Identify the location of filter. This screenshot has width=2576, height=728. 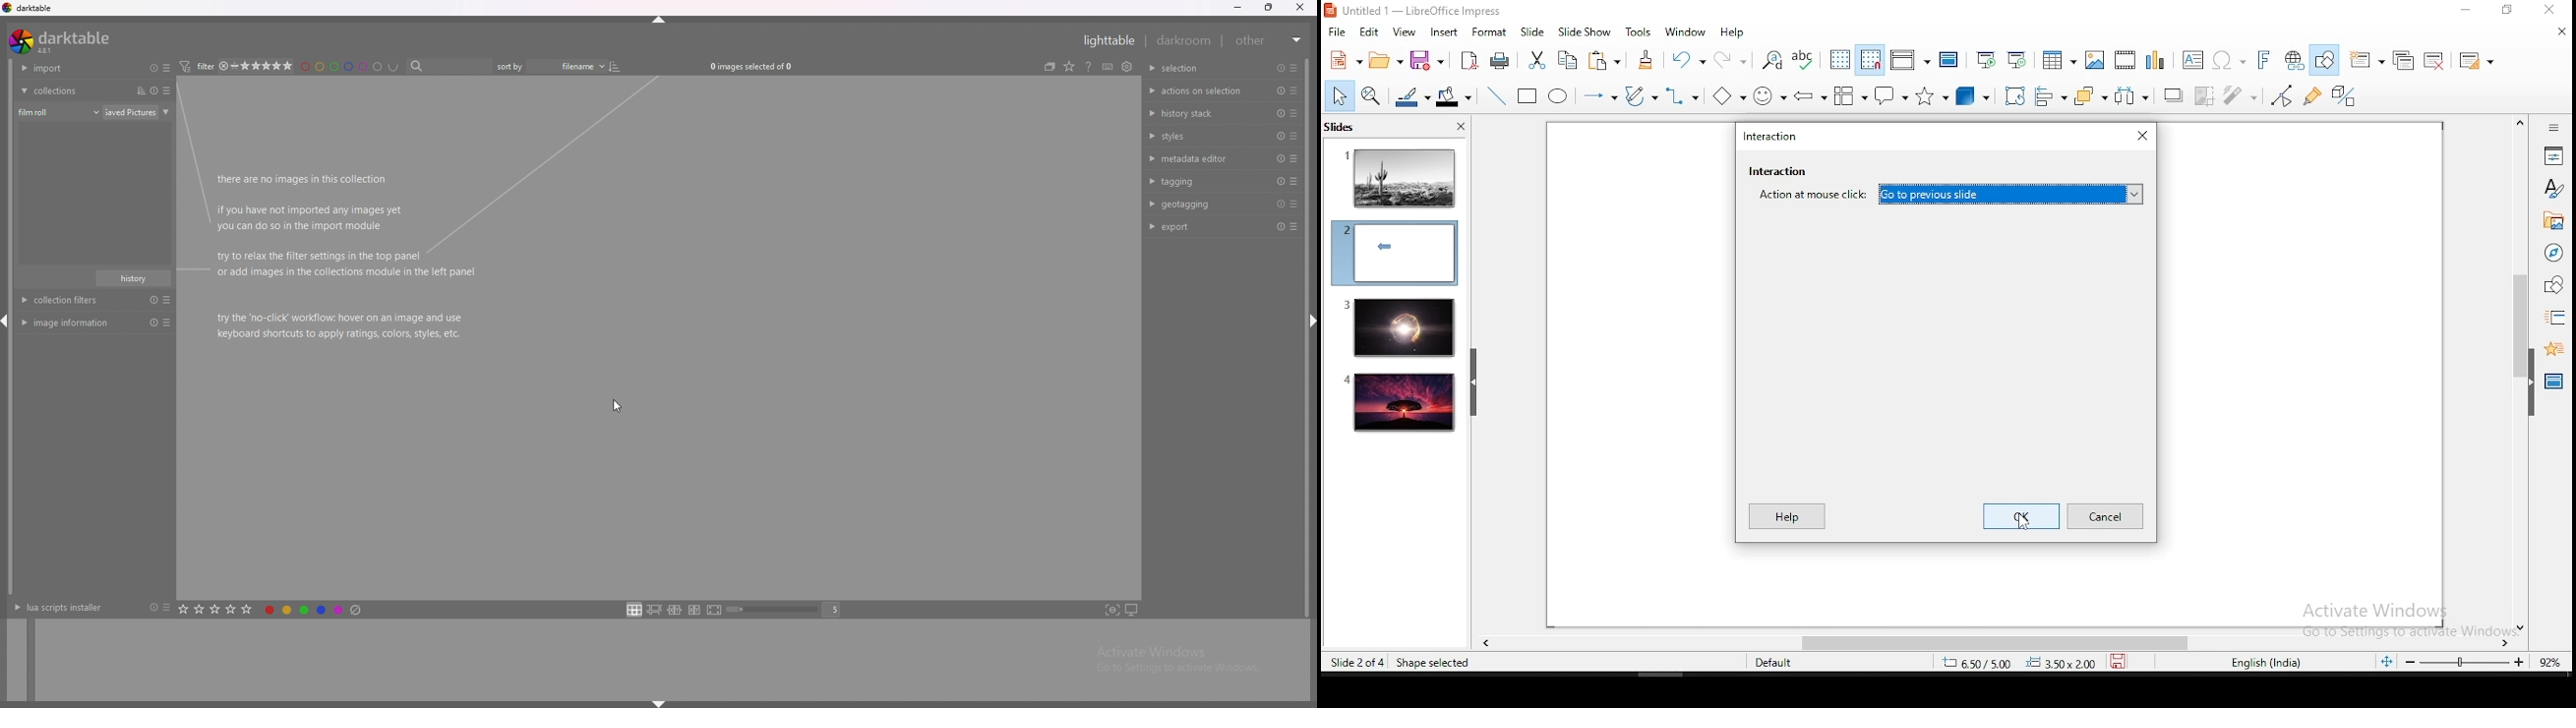
(2241, 97).